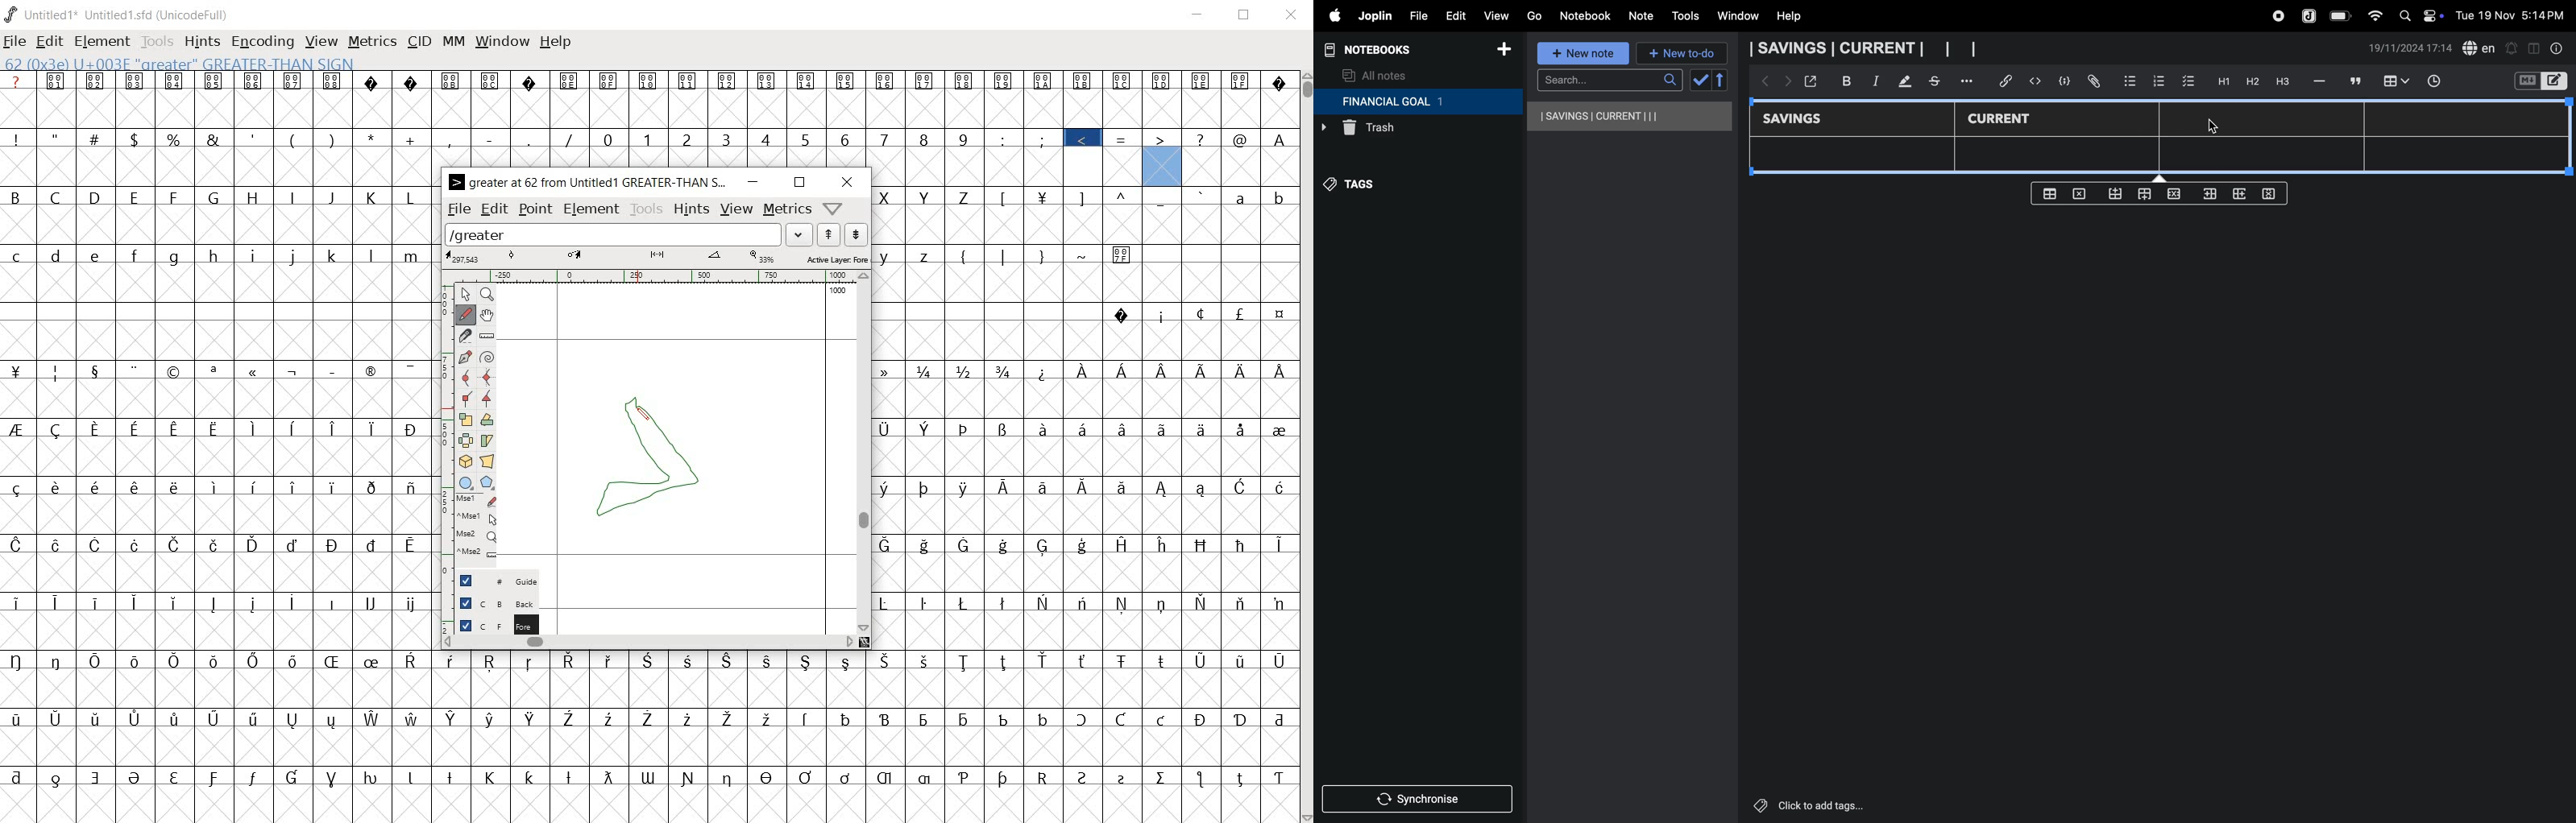  Describe the element at coordinates (774, 118) in the screenshot. I see `glyph characters` at that location.